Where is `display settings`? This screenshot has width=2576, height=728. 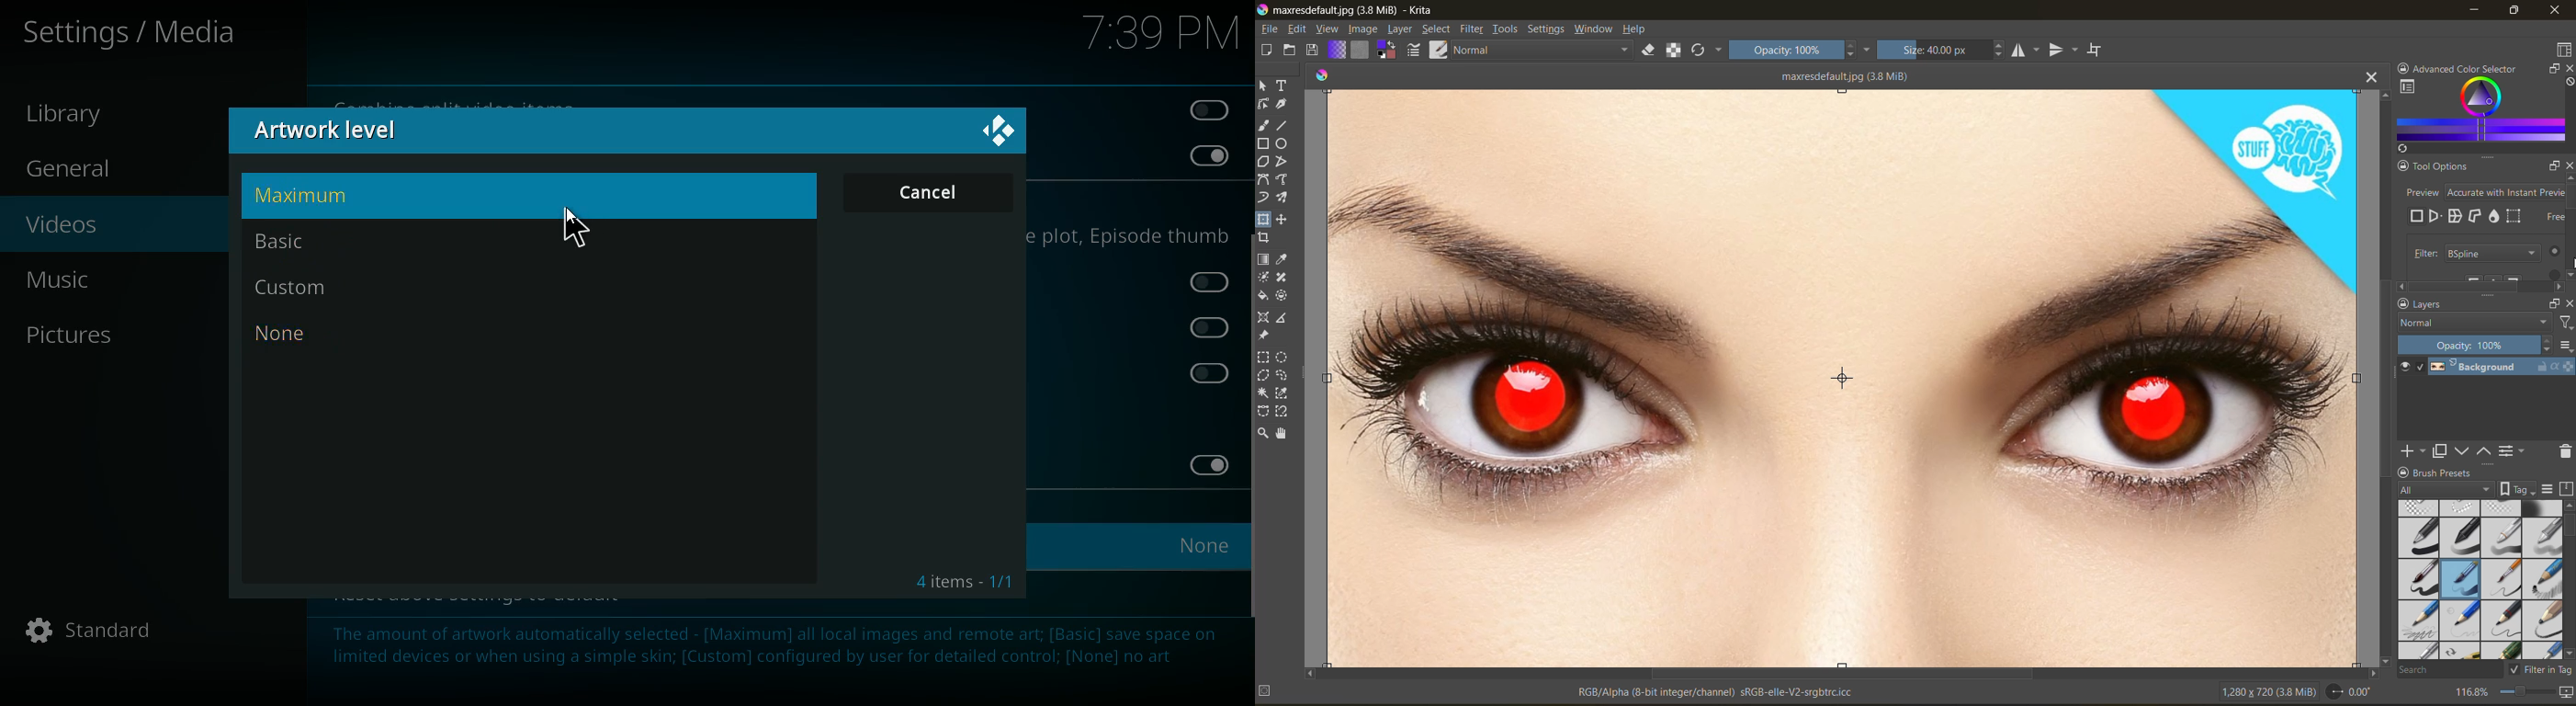 display settings is located at coordinates (2552, 488).